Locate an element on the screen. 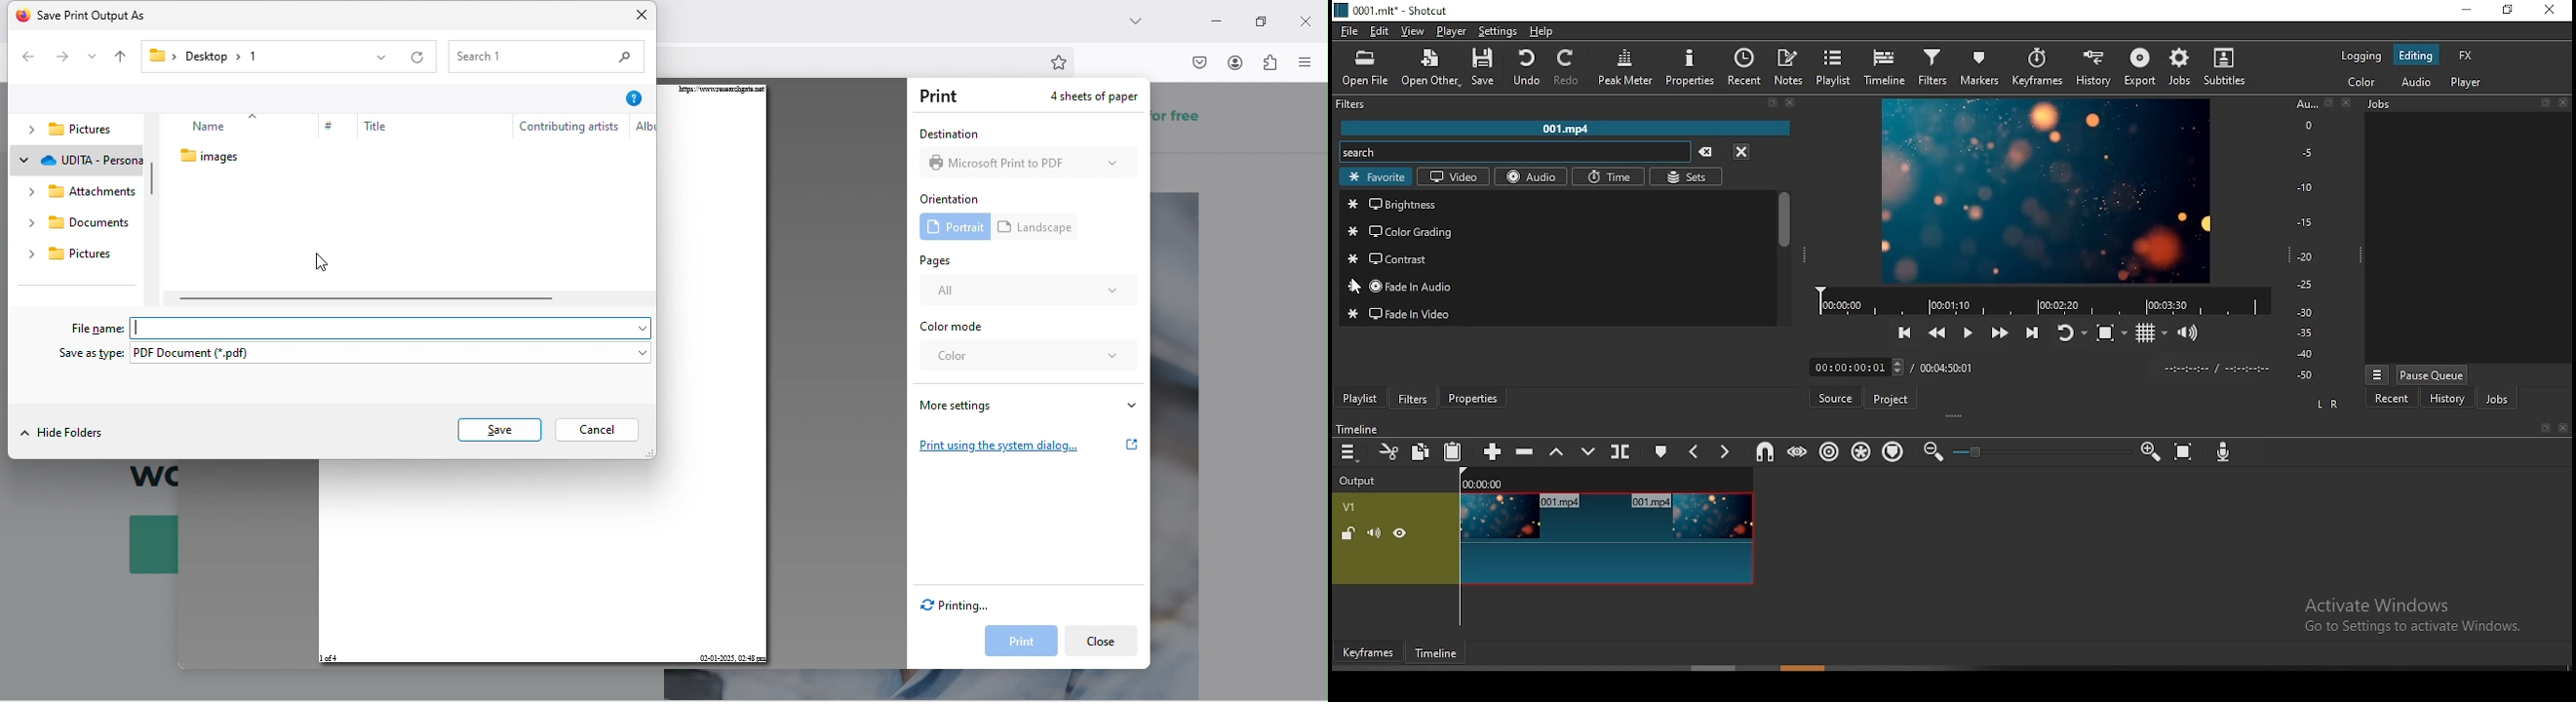 The height and width of the screenshot is (728, 2576). update is located at coordinates (1485, 369).